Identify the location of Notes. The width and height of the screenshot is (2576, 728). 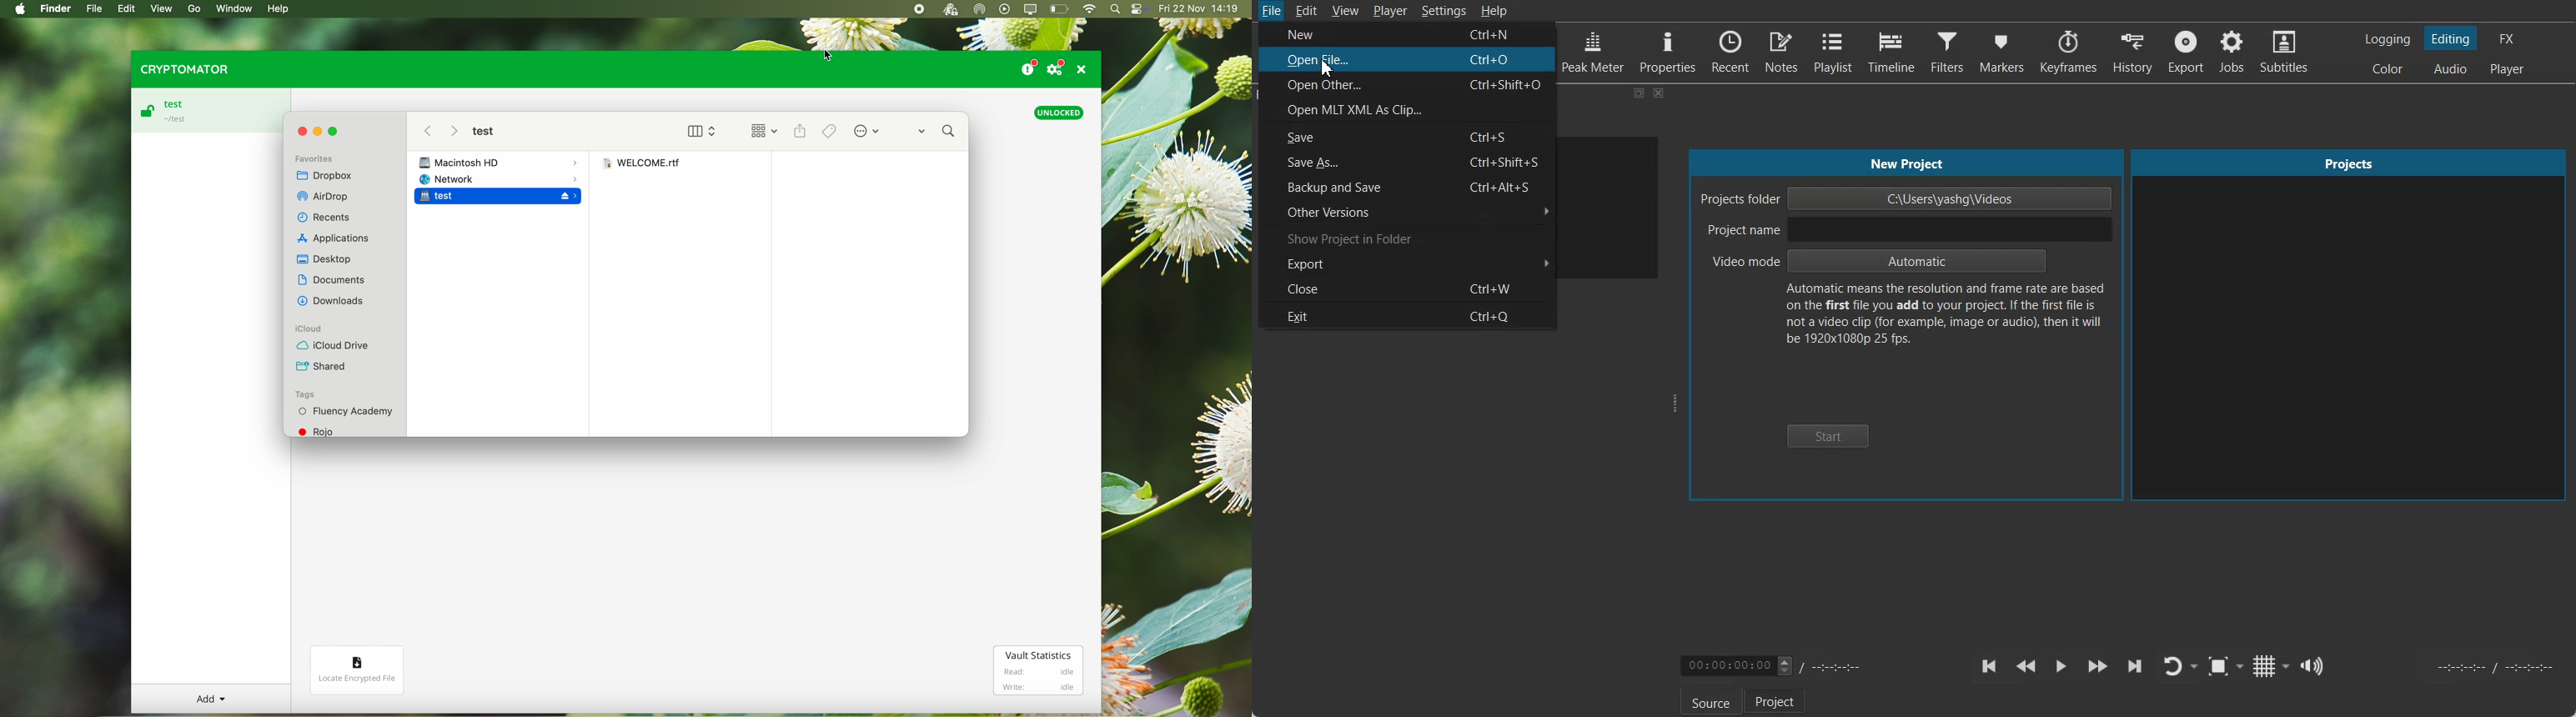
(1783, 51).